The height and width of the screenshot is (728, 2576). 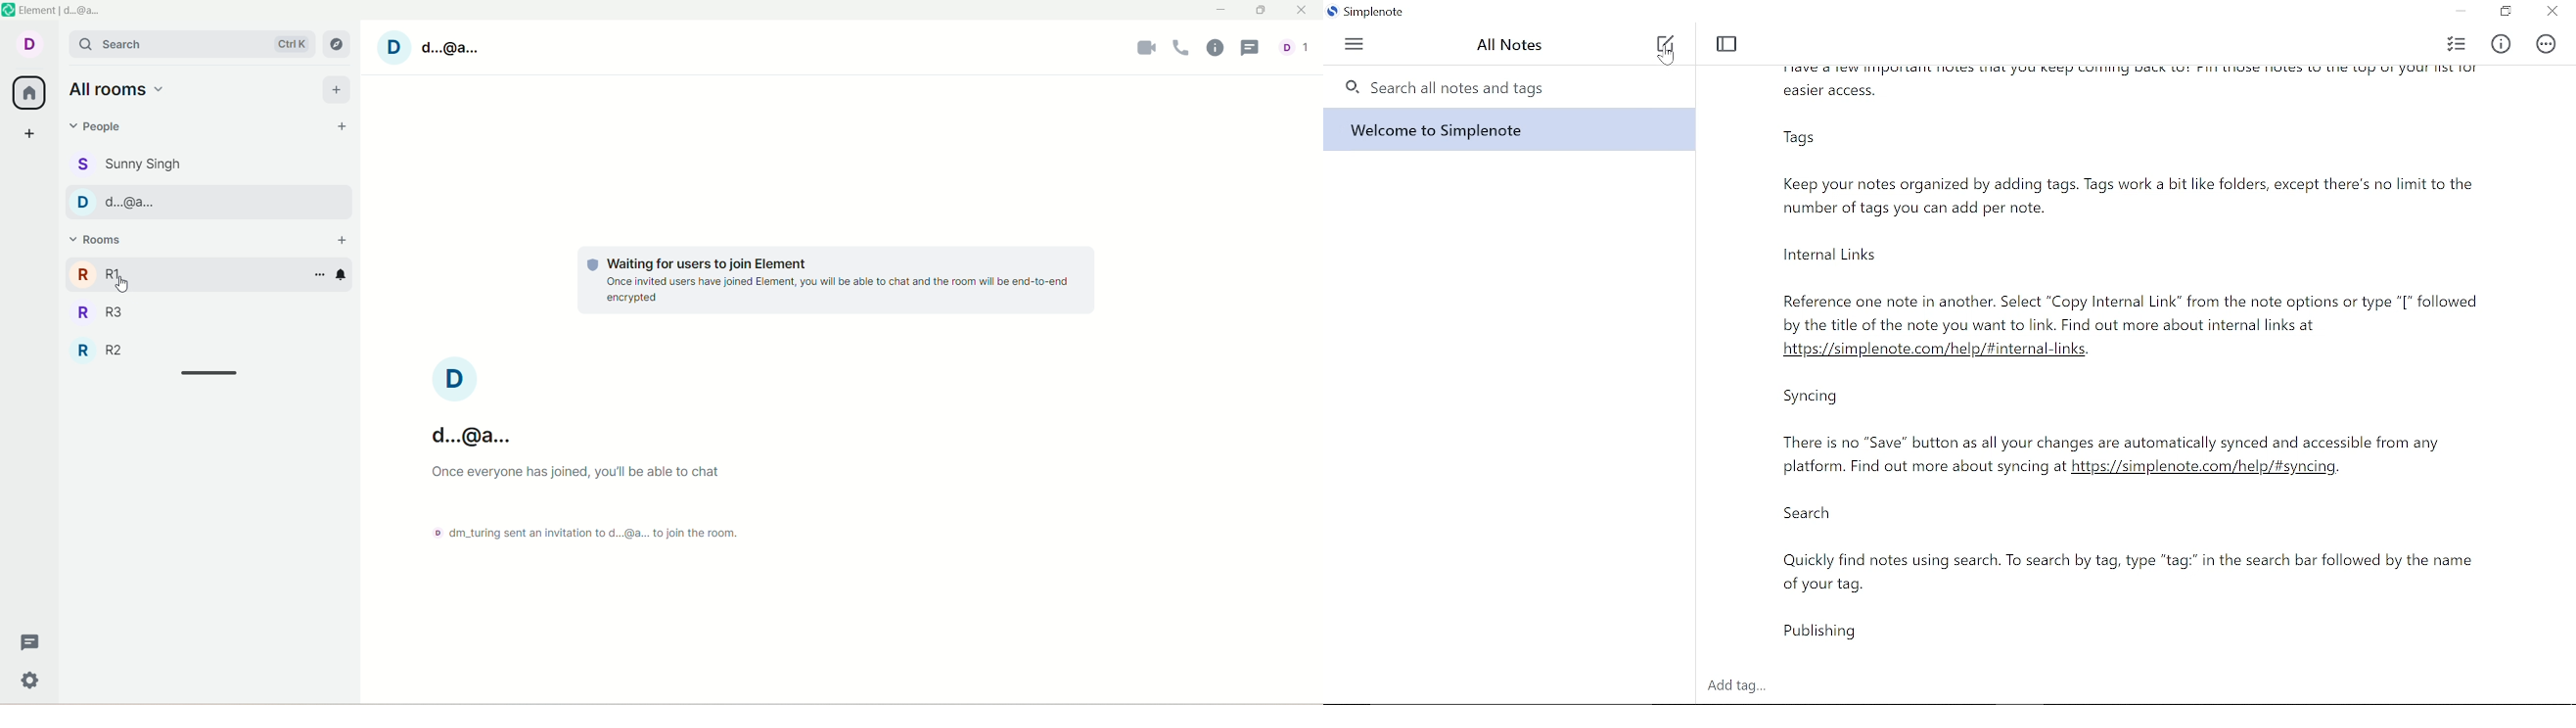 What do you see at coordinates (28, 94) in the screenshot?
I see `all room` at bounding box center [28, 94].